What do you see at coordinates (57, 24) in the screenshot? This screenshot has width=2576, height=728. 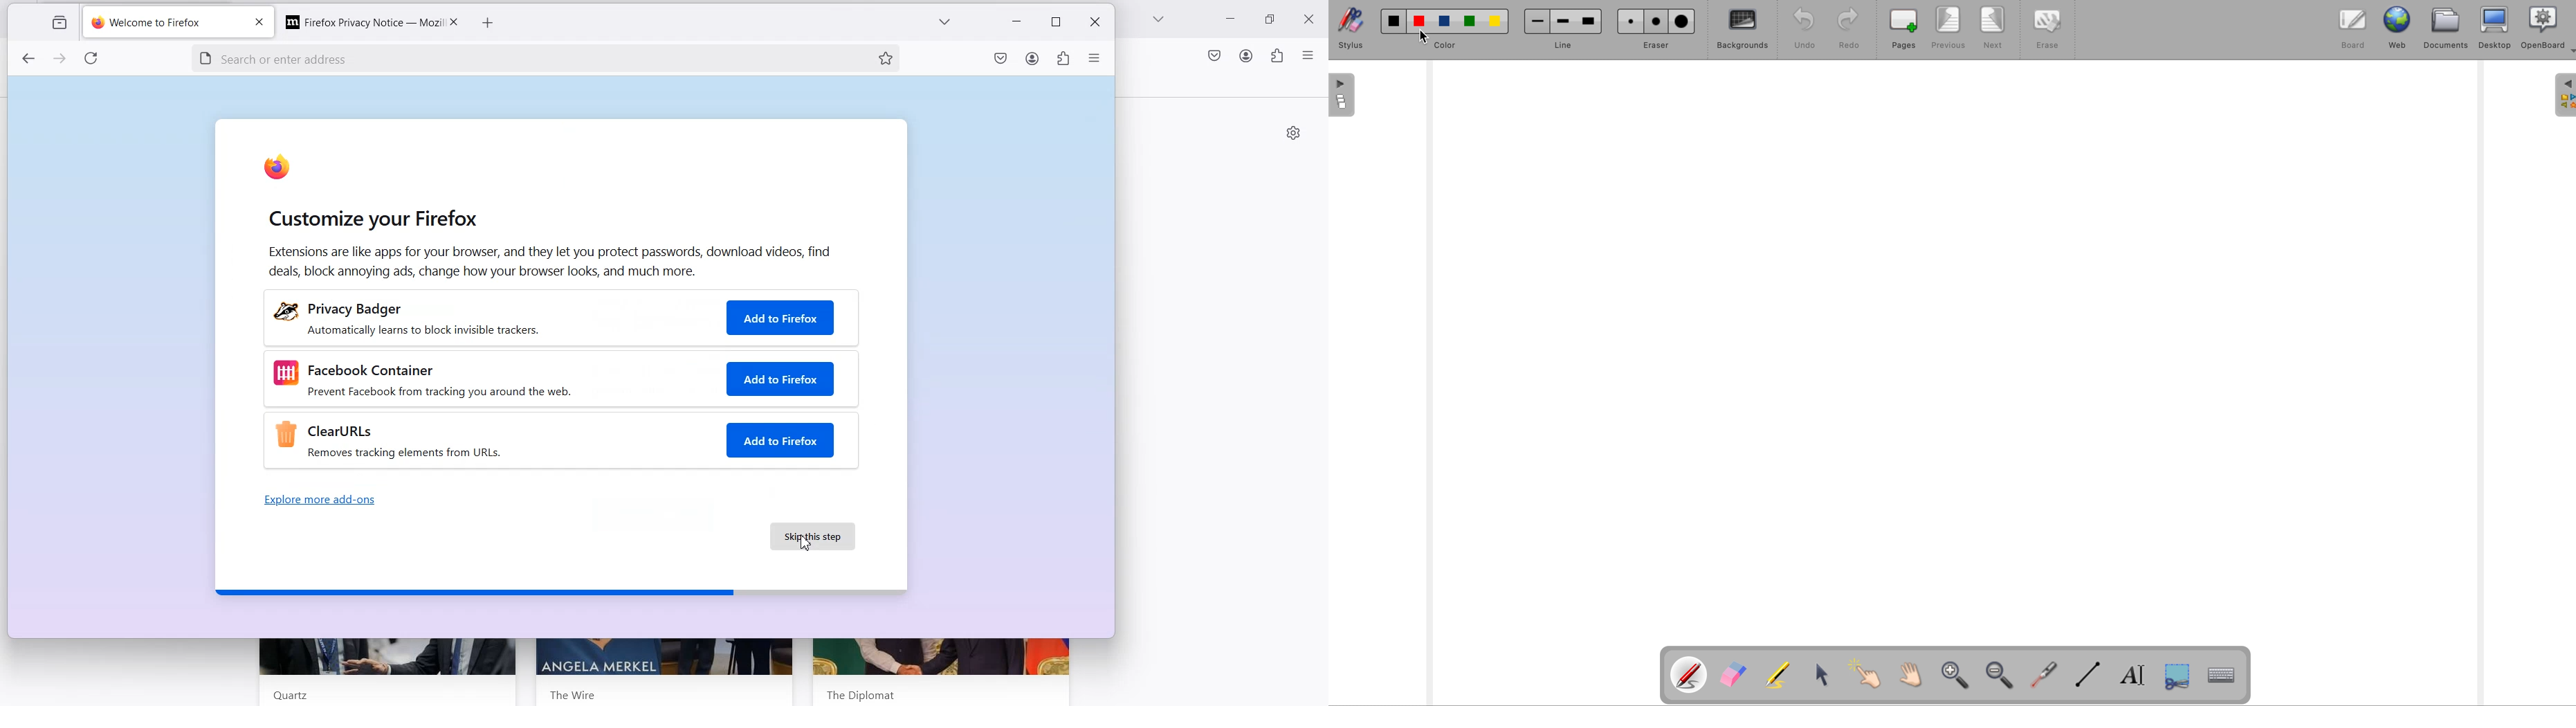 I see `view recent browsing` at bounding box center [57, 24].